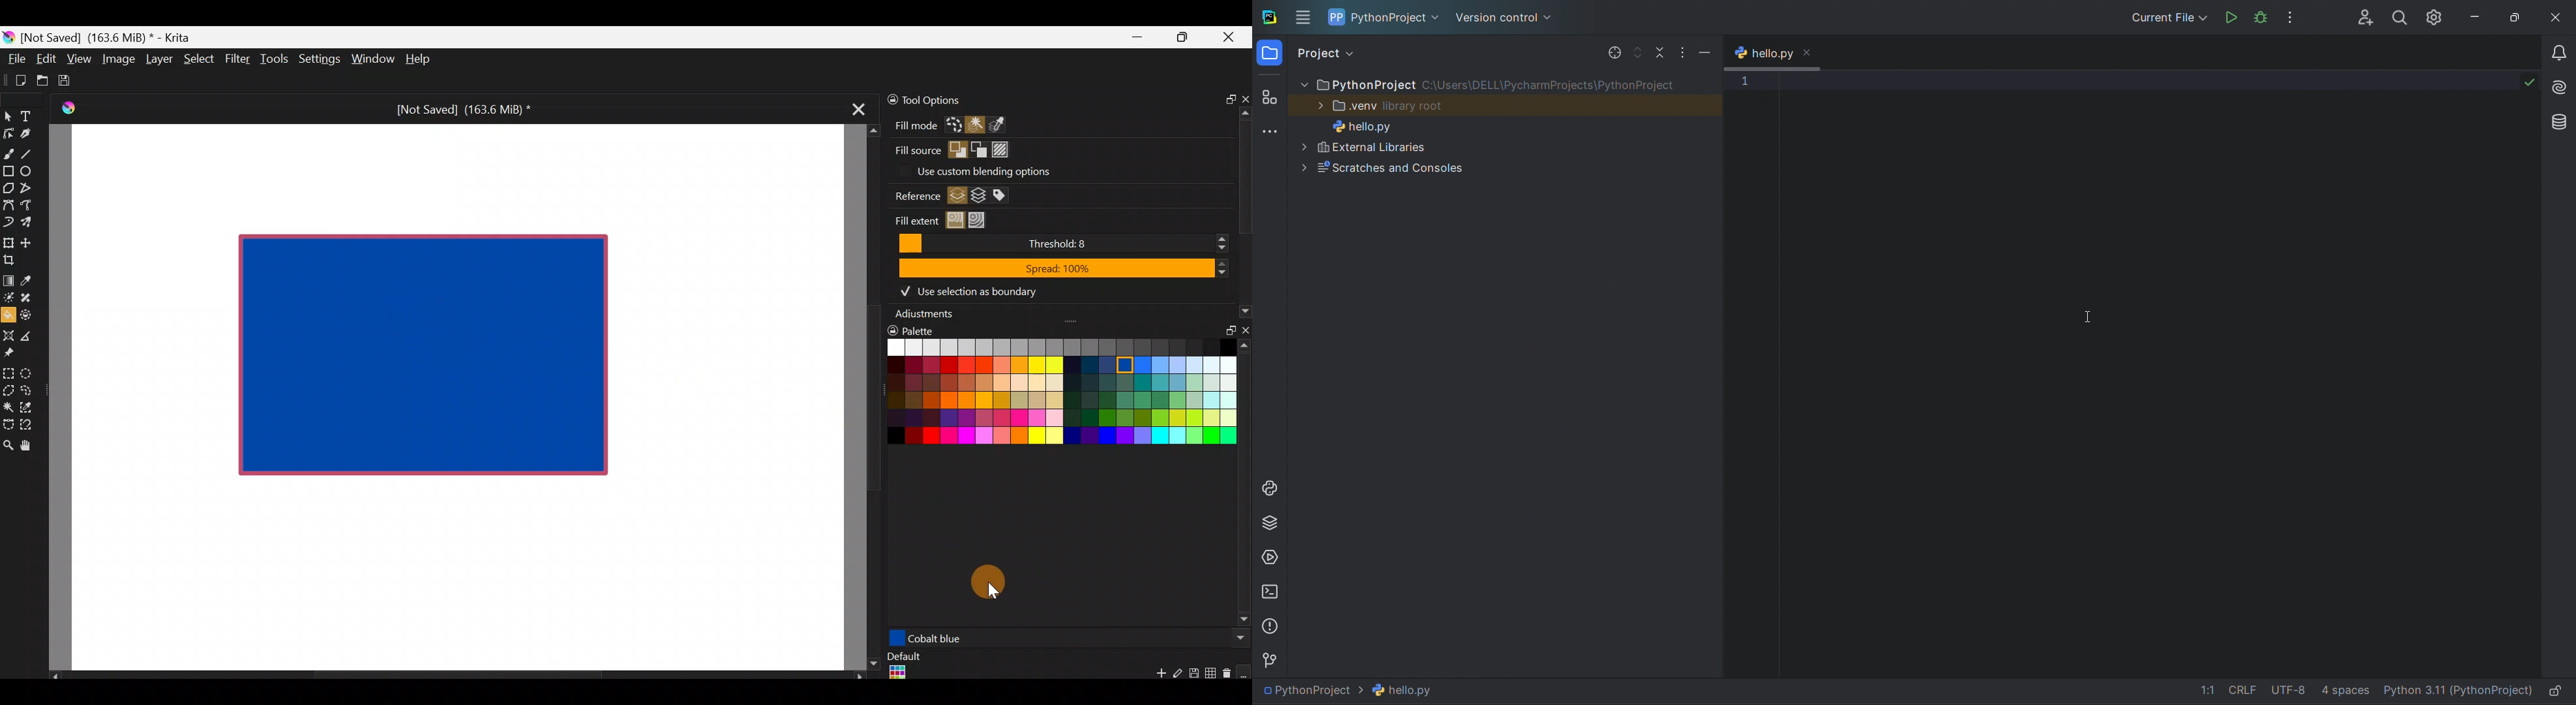  What do you see at coordinates (1010, 170) in the screenshot?
I see `Use custom blending options` at bounding box center [1010, 170].